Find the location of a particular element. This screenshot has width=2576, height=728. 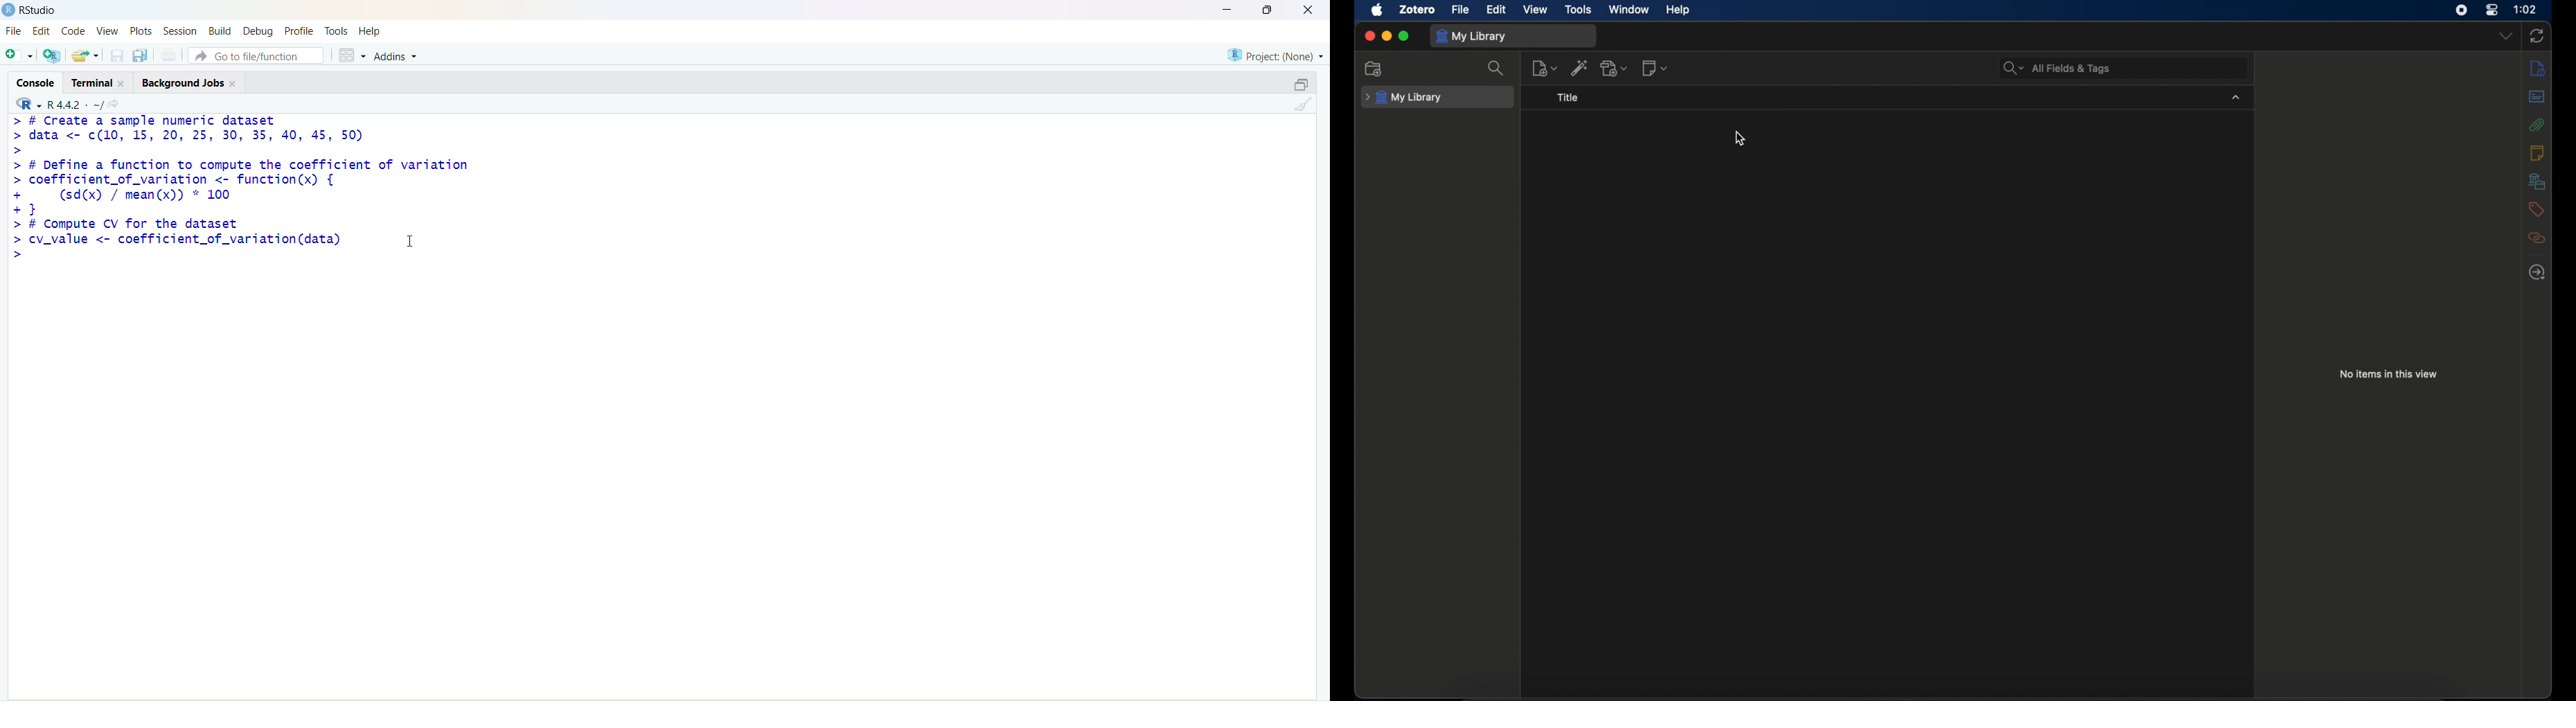

code is located at coordinates (73, 31).